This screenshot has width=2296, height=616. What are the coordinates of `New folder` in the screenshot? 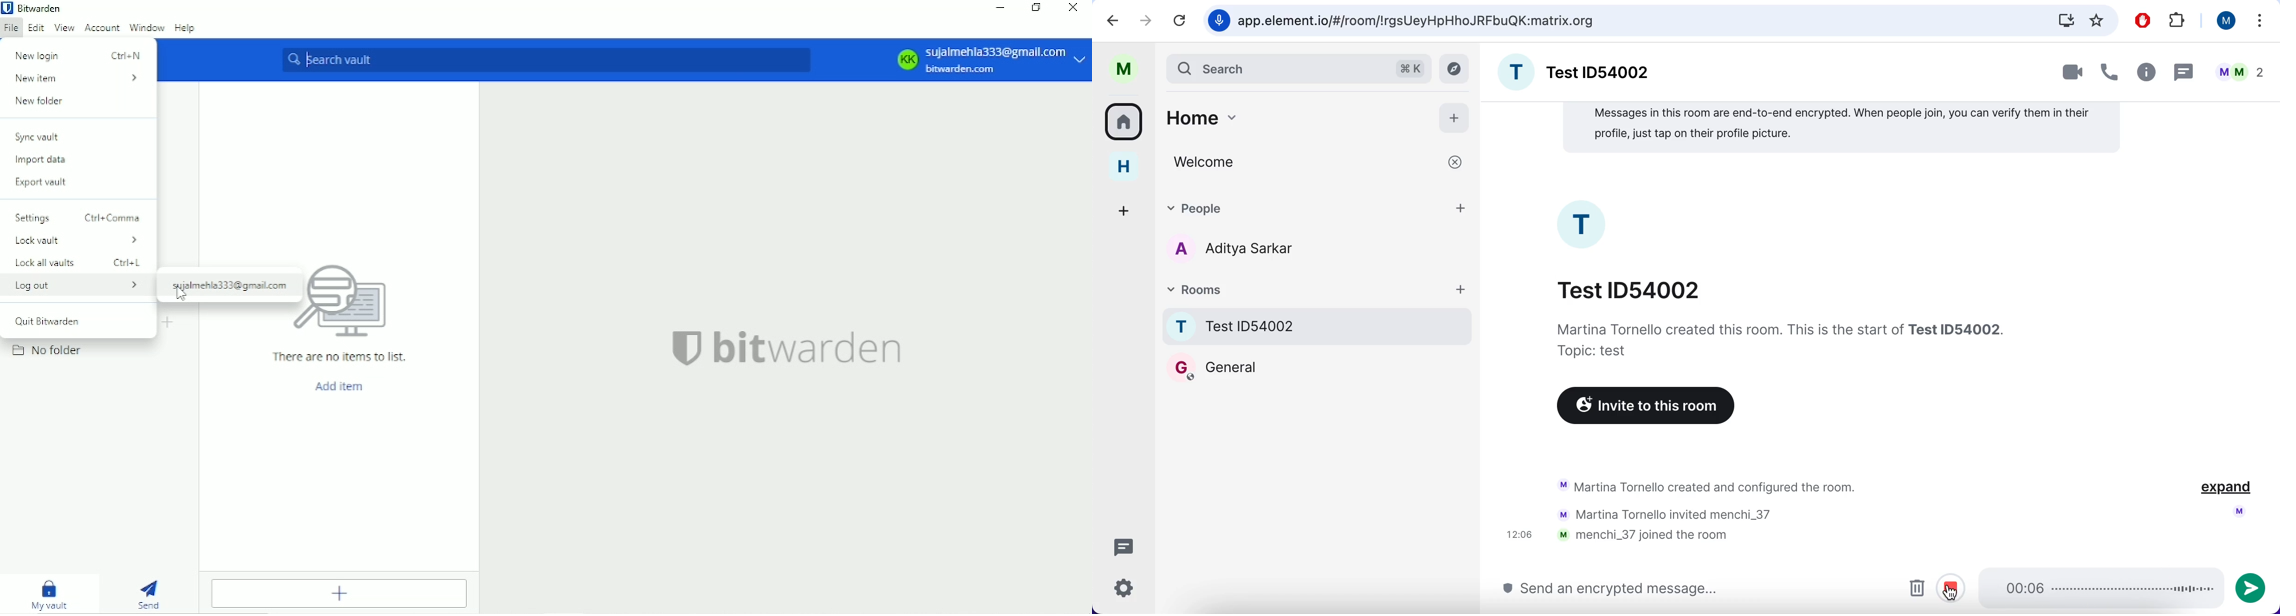 It's located at (40, 101).